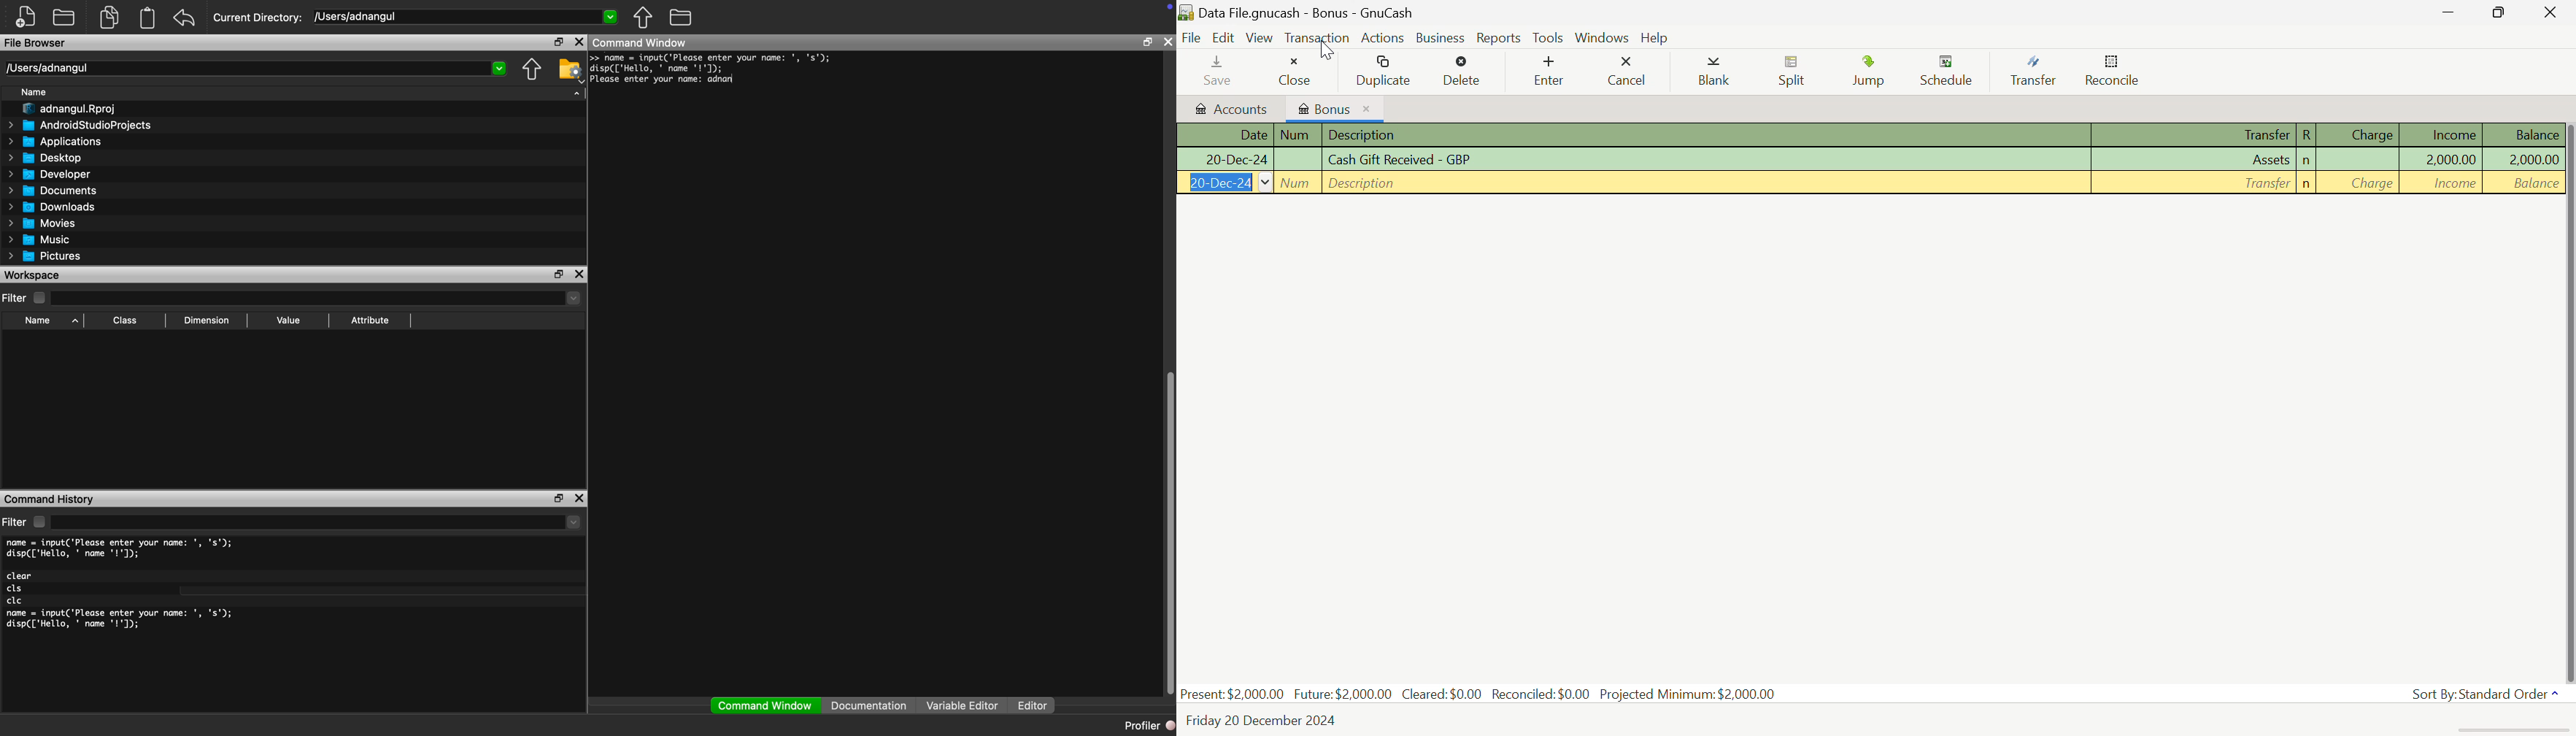 The height and width of the screenshot is (756, 2576). Describe the element at coordinates (1384, 70) in the screenshot. I see `Duplicate` at that location.